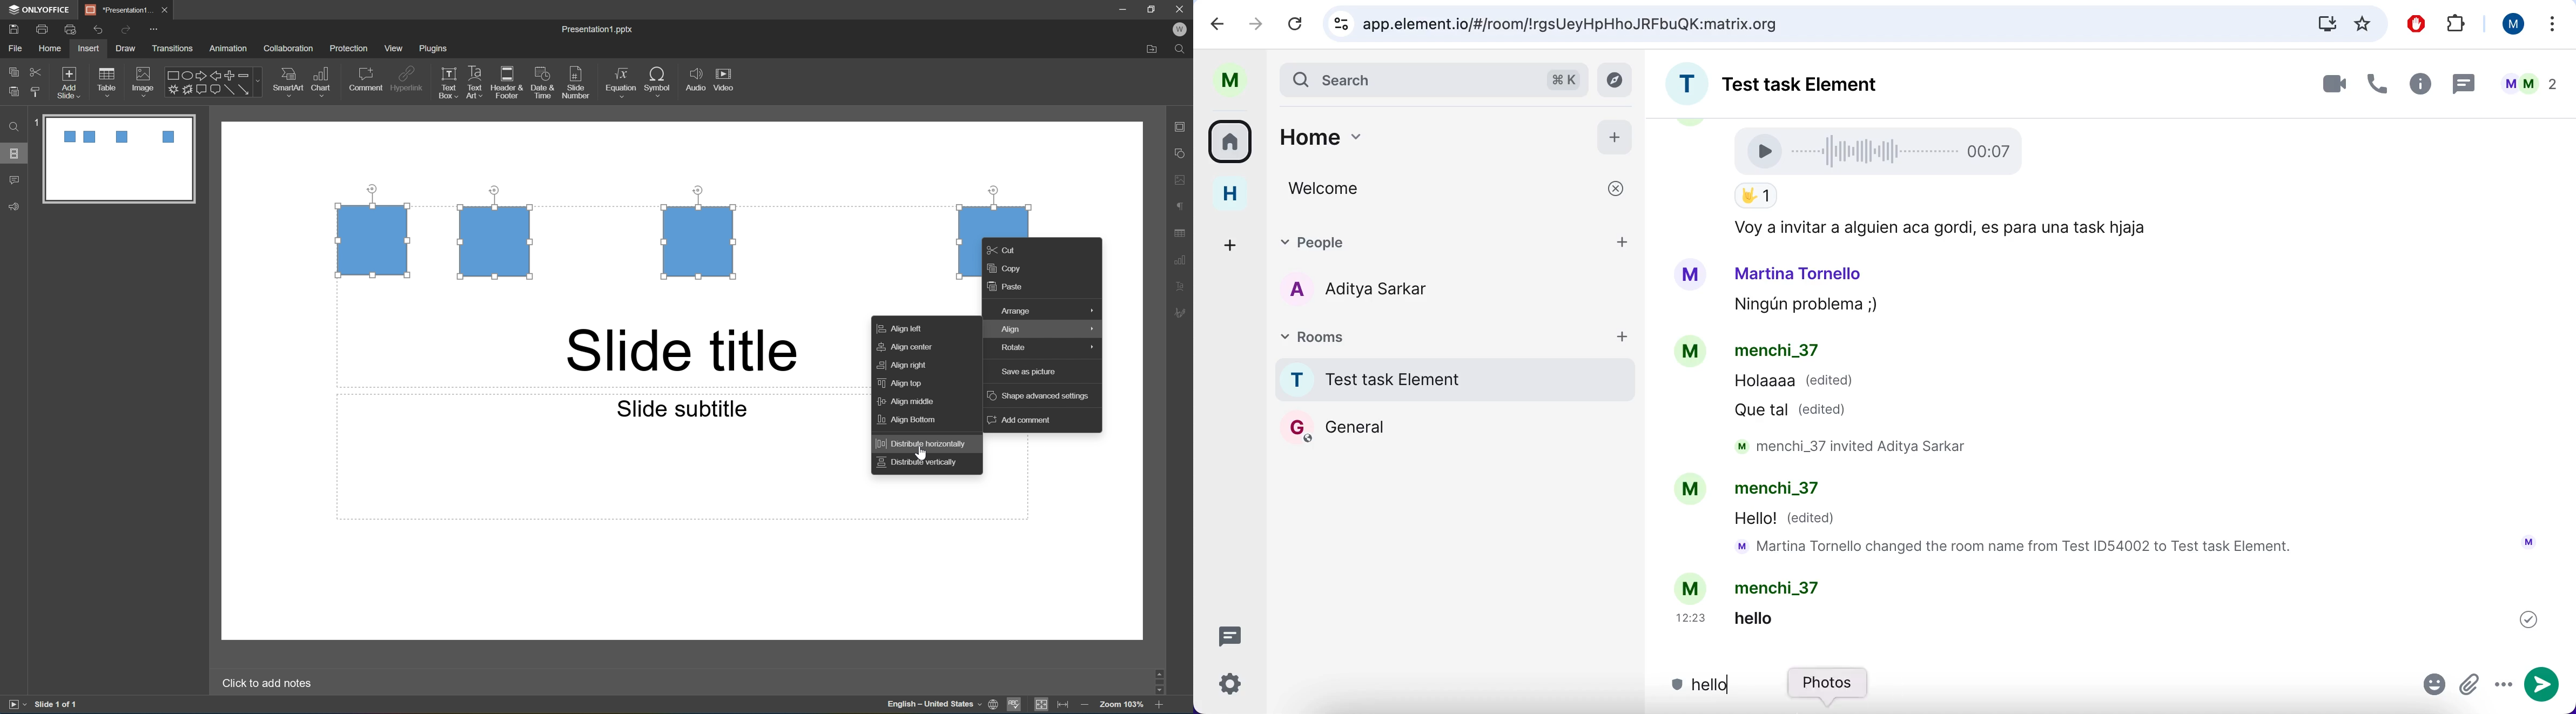  What do you see at coordinates (1015, 705) in the screenshot?
I see `spell checking` at bounding box center [1015, 705].